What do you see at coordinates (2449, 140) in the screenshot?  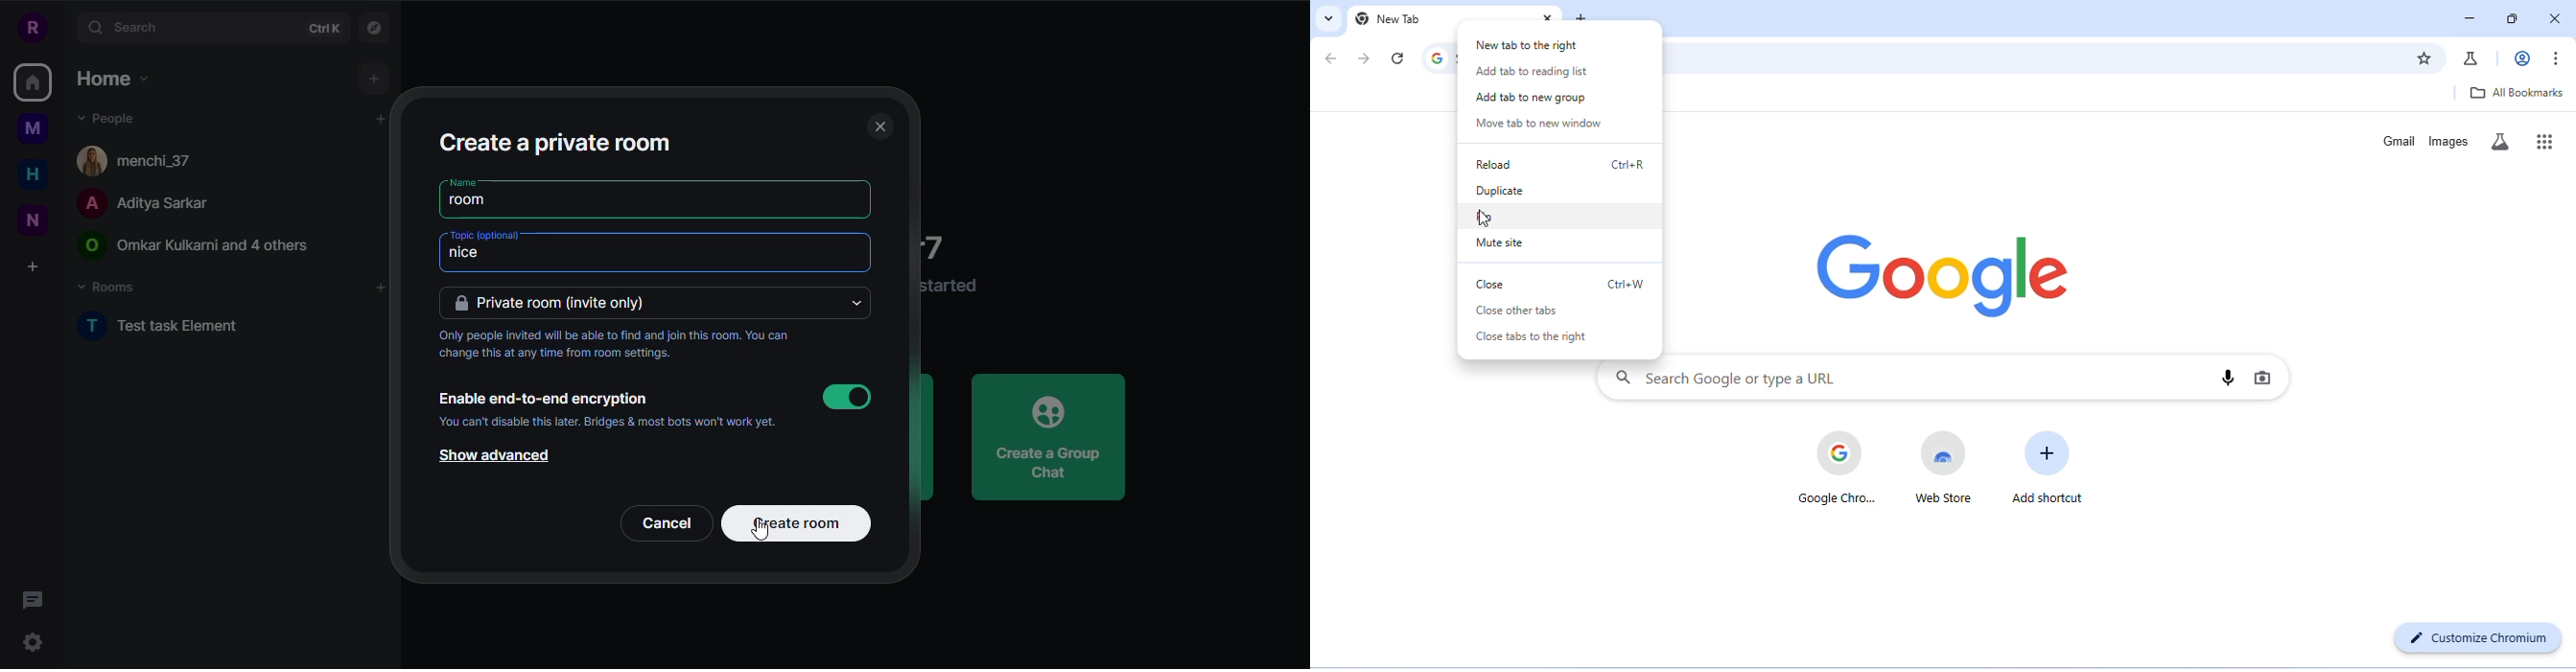 I see `images` at bounding box center [2449, 140].